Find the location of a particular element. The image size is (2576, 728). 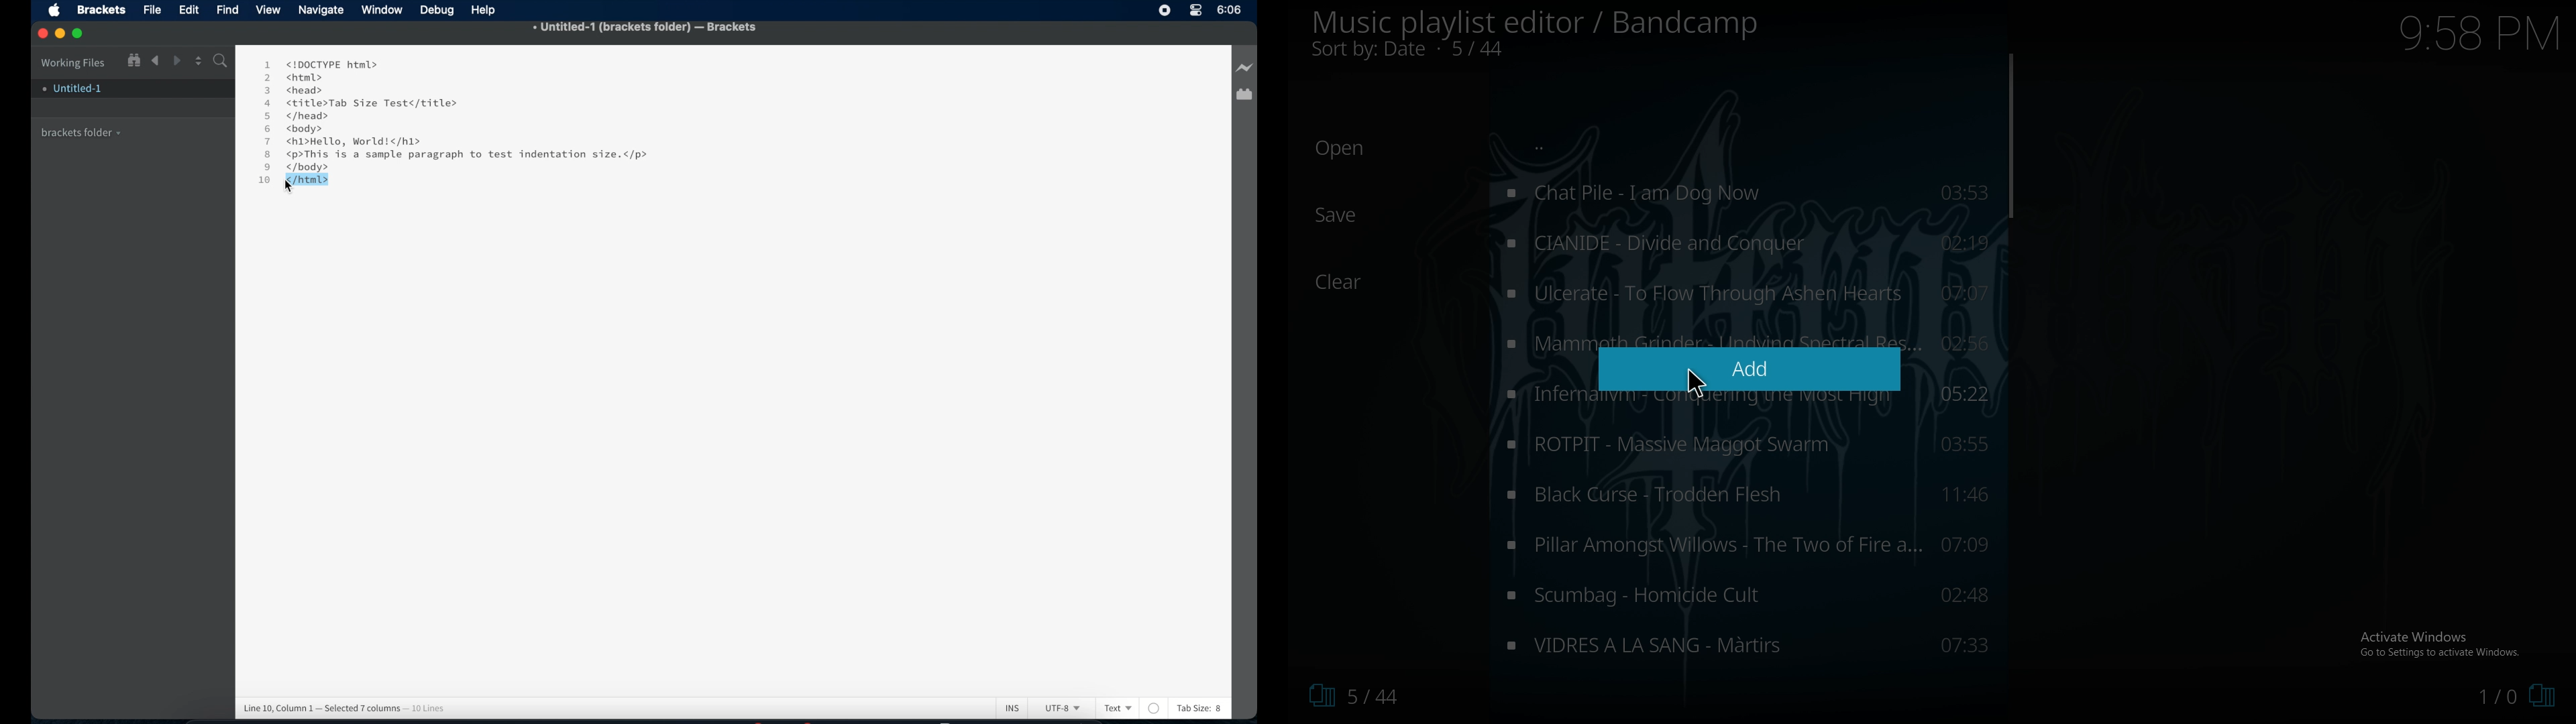

Window is located at coordinates (384, 10).